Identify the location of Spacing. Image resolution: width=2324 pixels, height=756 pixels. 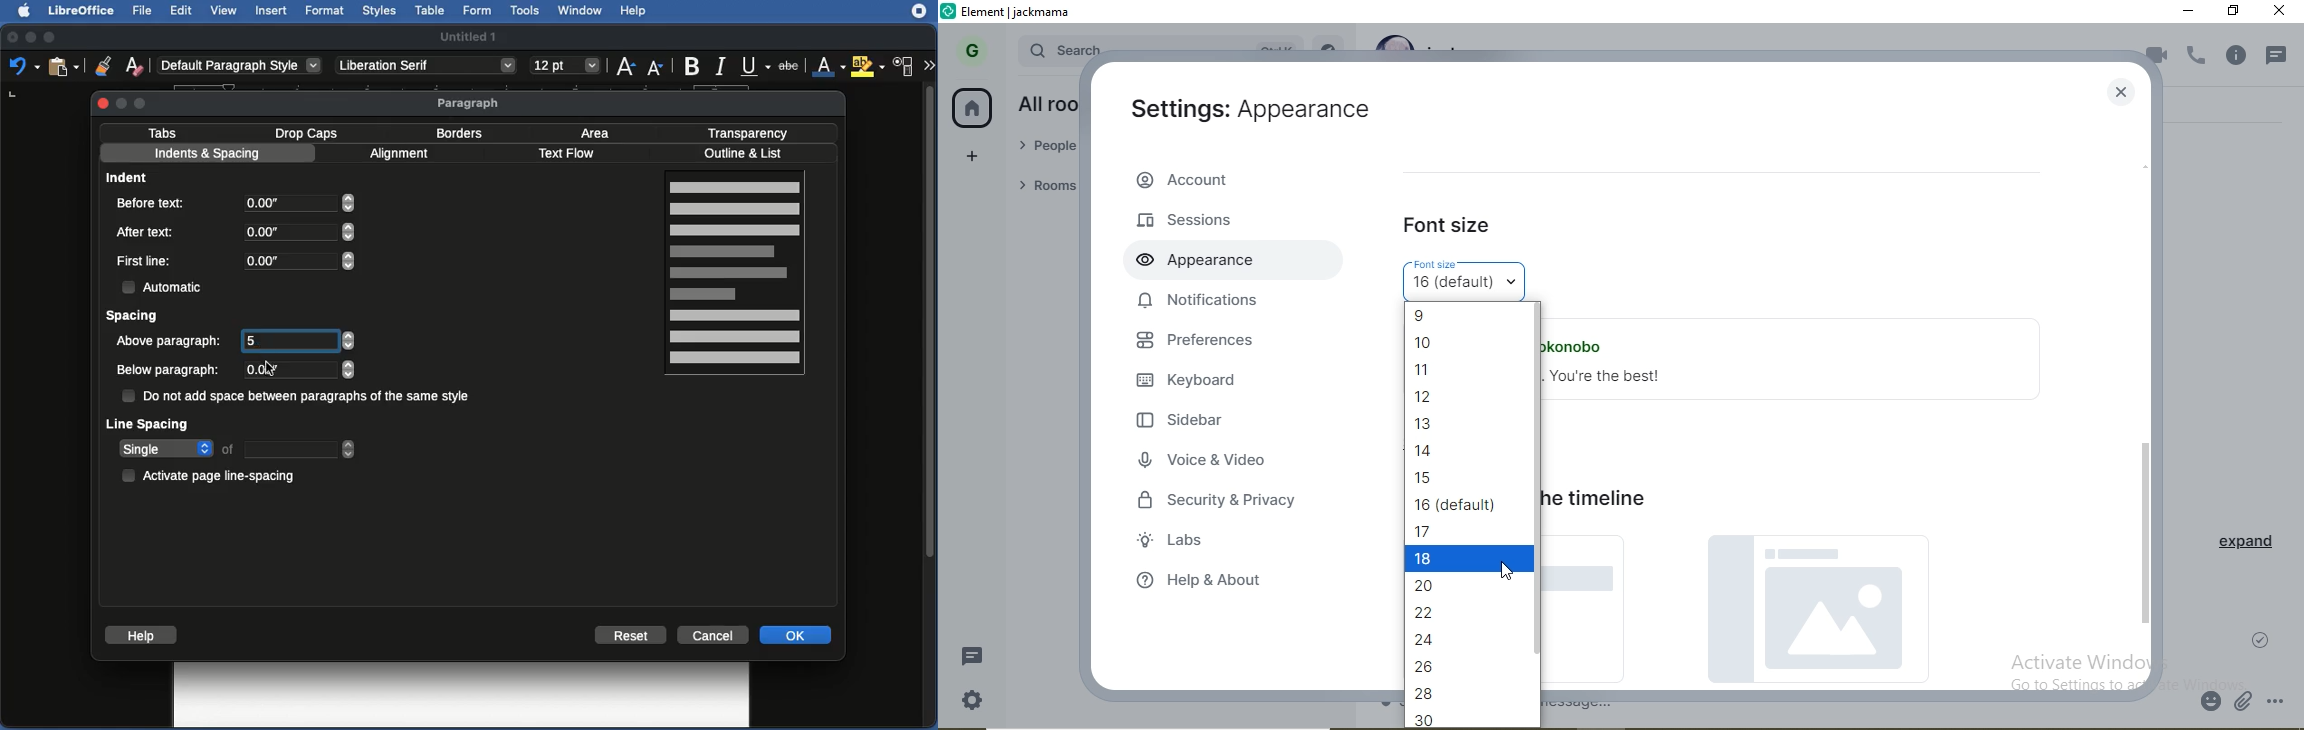
(133, 317).